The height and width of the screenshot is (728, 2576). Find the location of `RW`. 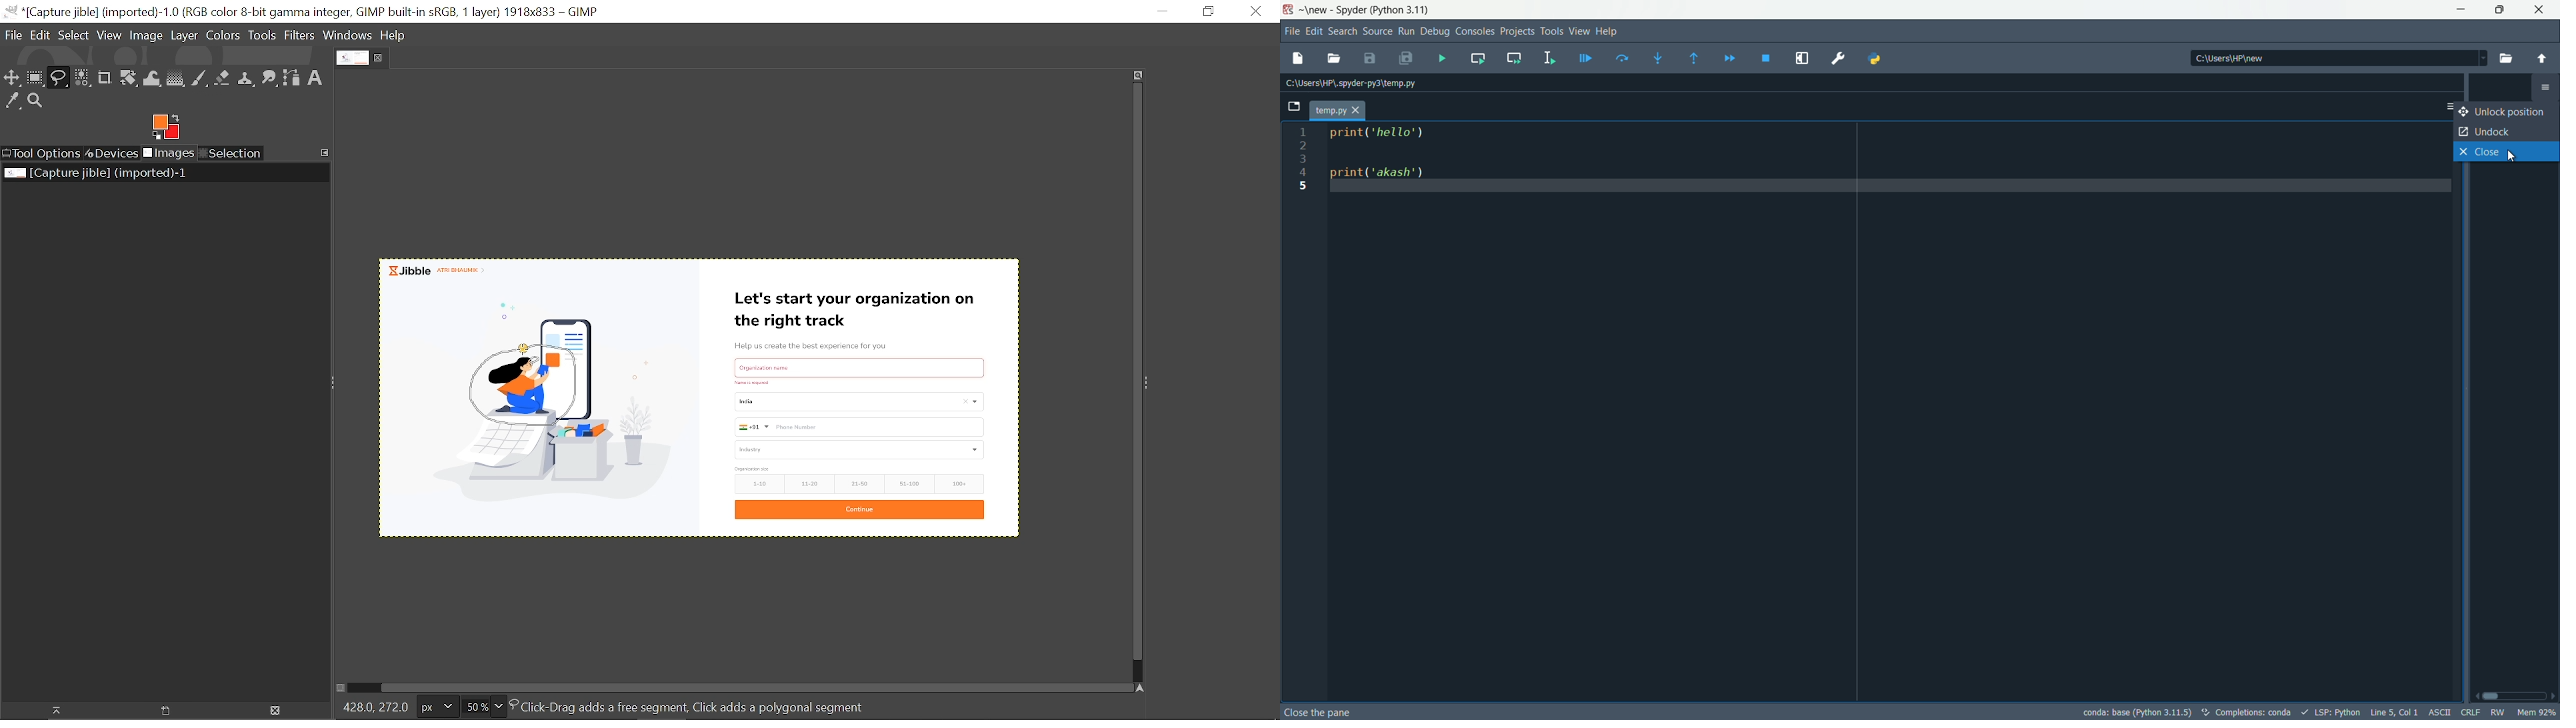

RW is located at coordinates (2498, 711).